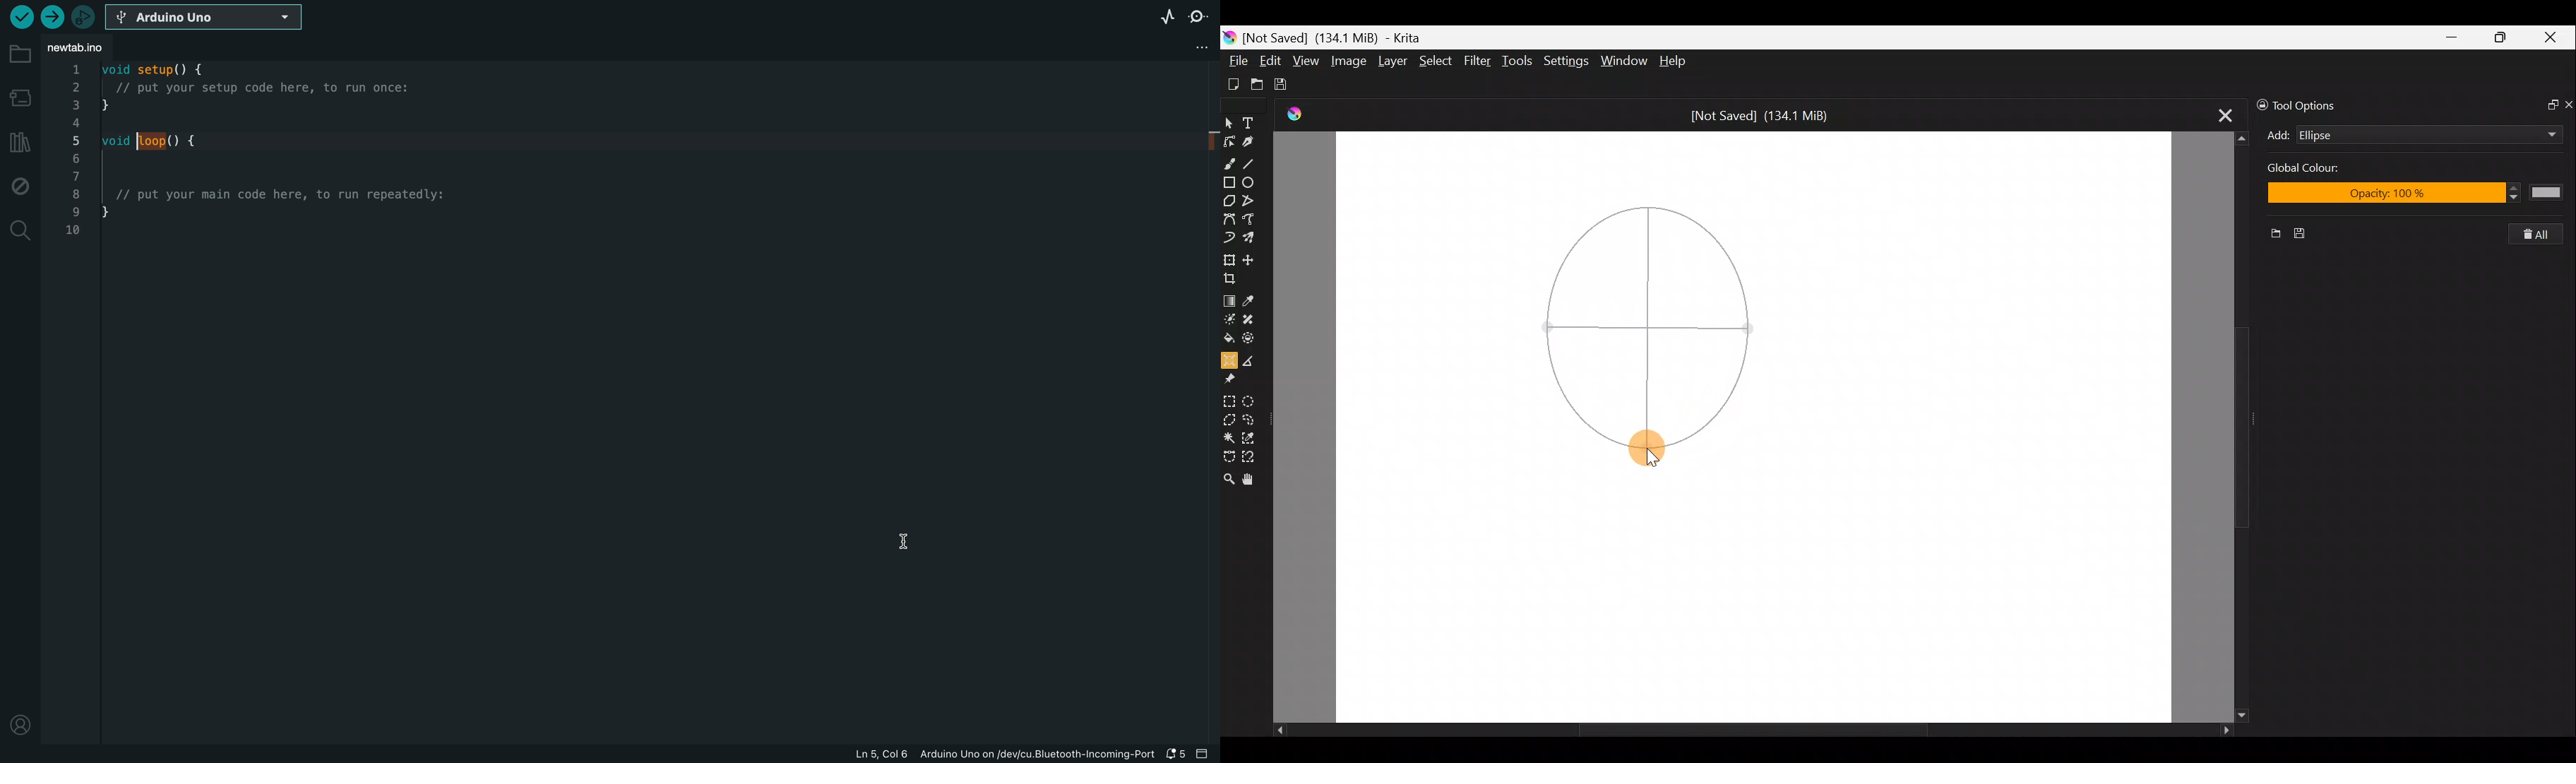 The image size is (2576, 784). Describe the element at coordinates (1178, 754) in the screenshot. I see `notification` at that location.